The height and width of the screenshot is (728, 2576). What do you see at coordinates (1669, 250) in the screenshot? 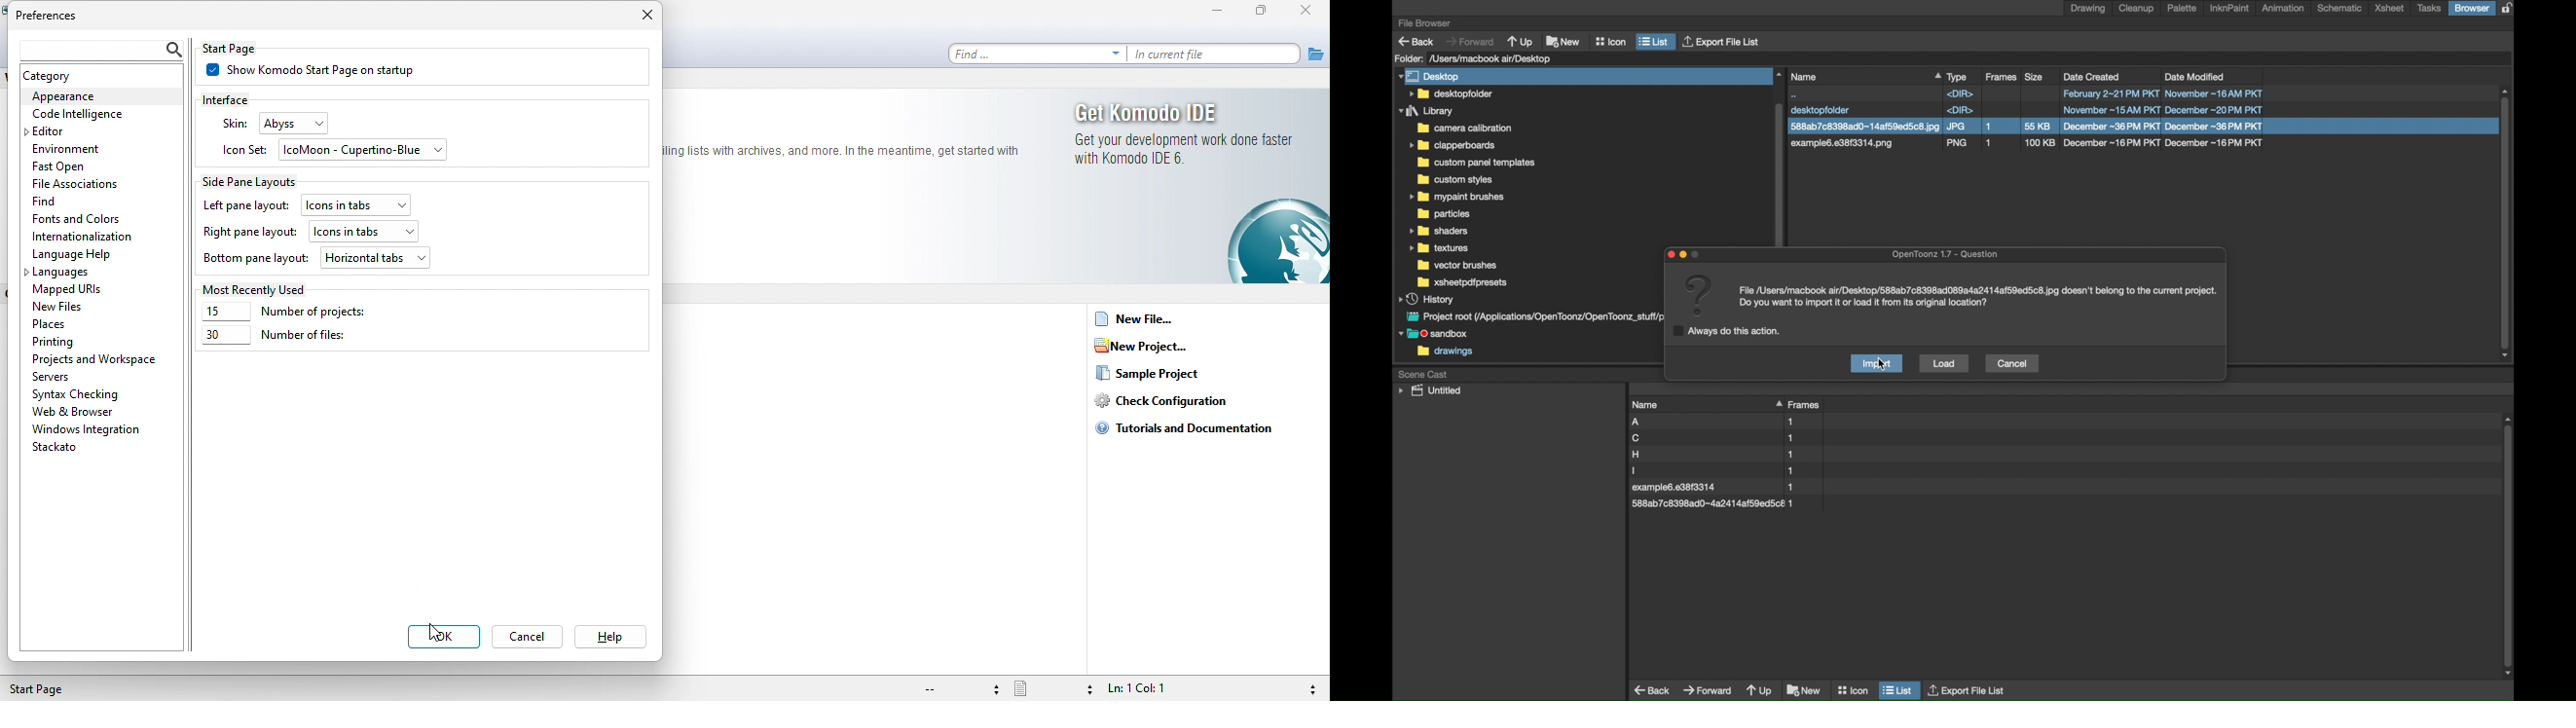
I see `close` at bounding box center [1669, 250].